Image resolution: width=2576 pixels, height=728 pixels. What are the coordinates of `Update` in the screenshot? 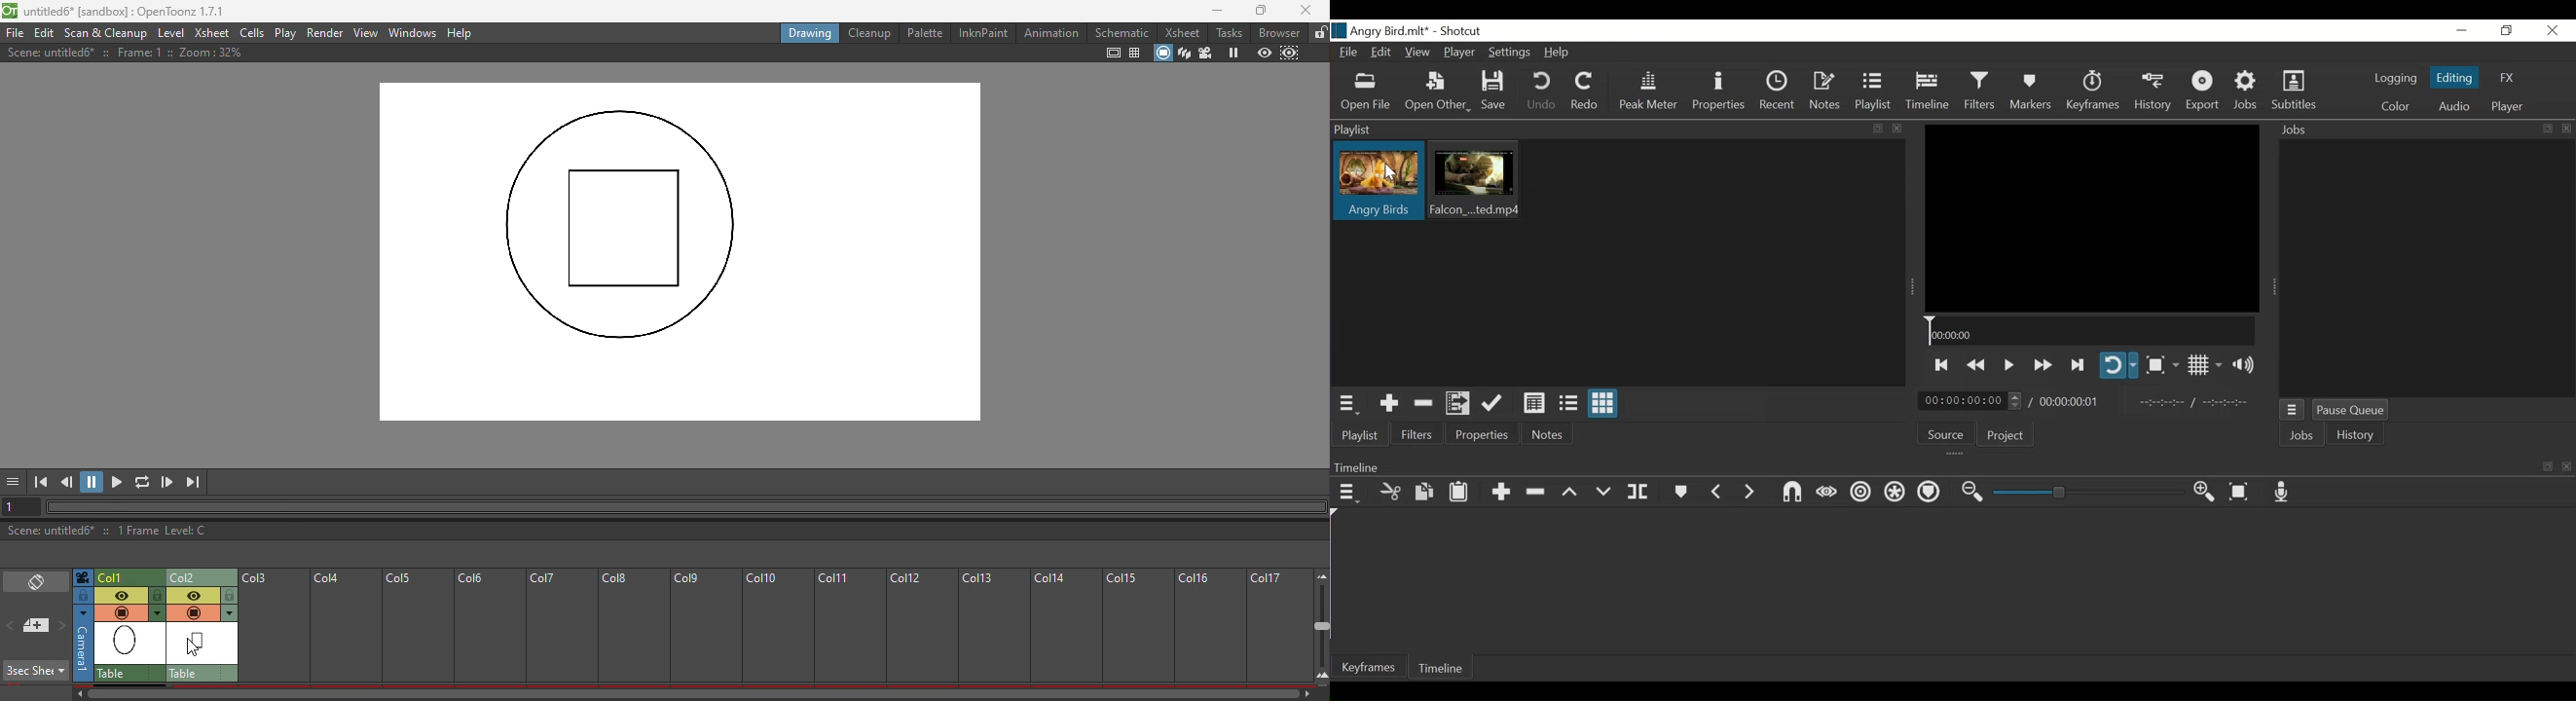 It's located at (1492, 403).